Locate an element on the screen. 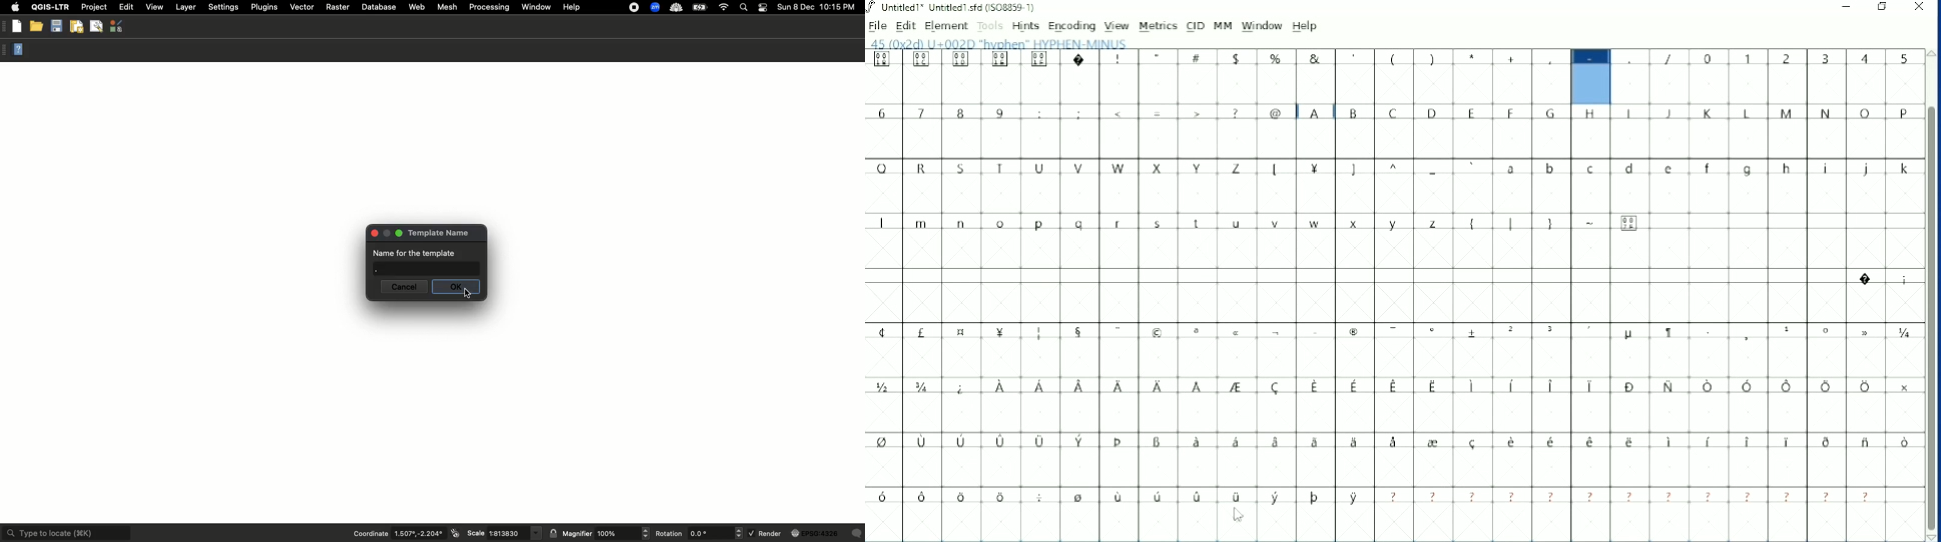 This screenshot has height=560, width=1960. Small letters is located at coordinates (1708, 169).